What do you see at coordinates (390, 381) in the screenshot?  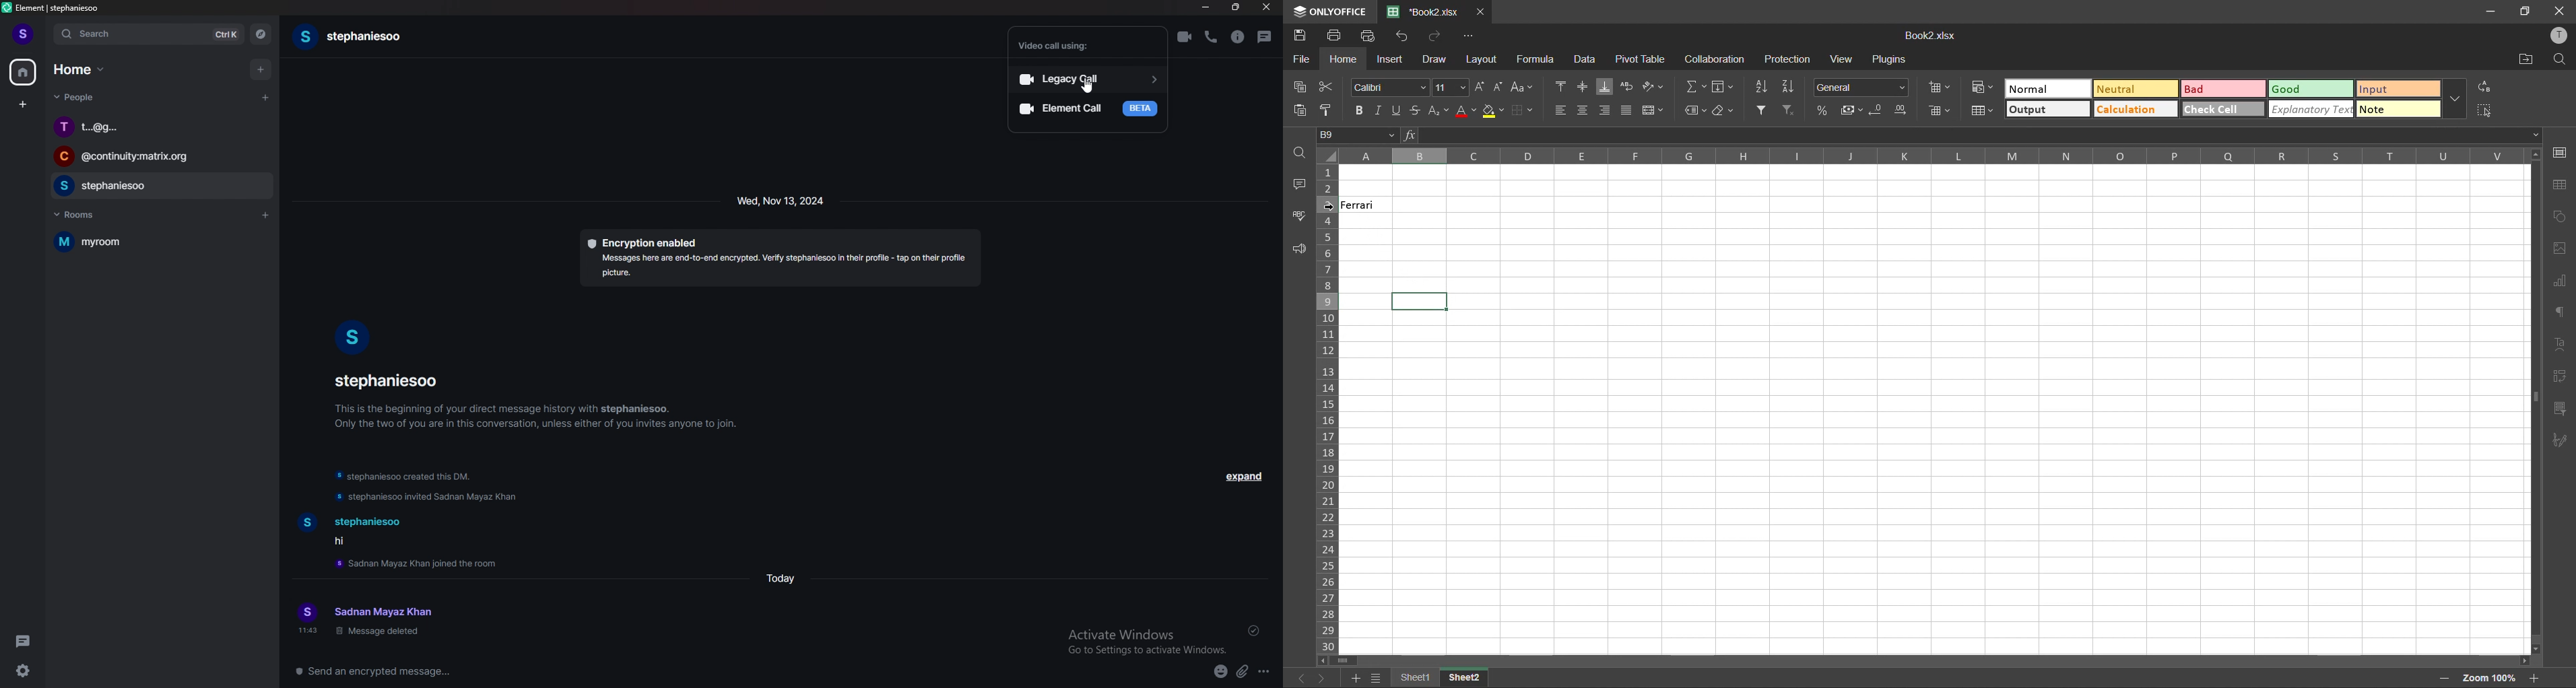 I see `username` at bounding box center [390, 381].